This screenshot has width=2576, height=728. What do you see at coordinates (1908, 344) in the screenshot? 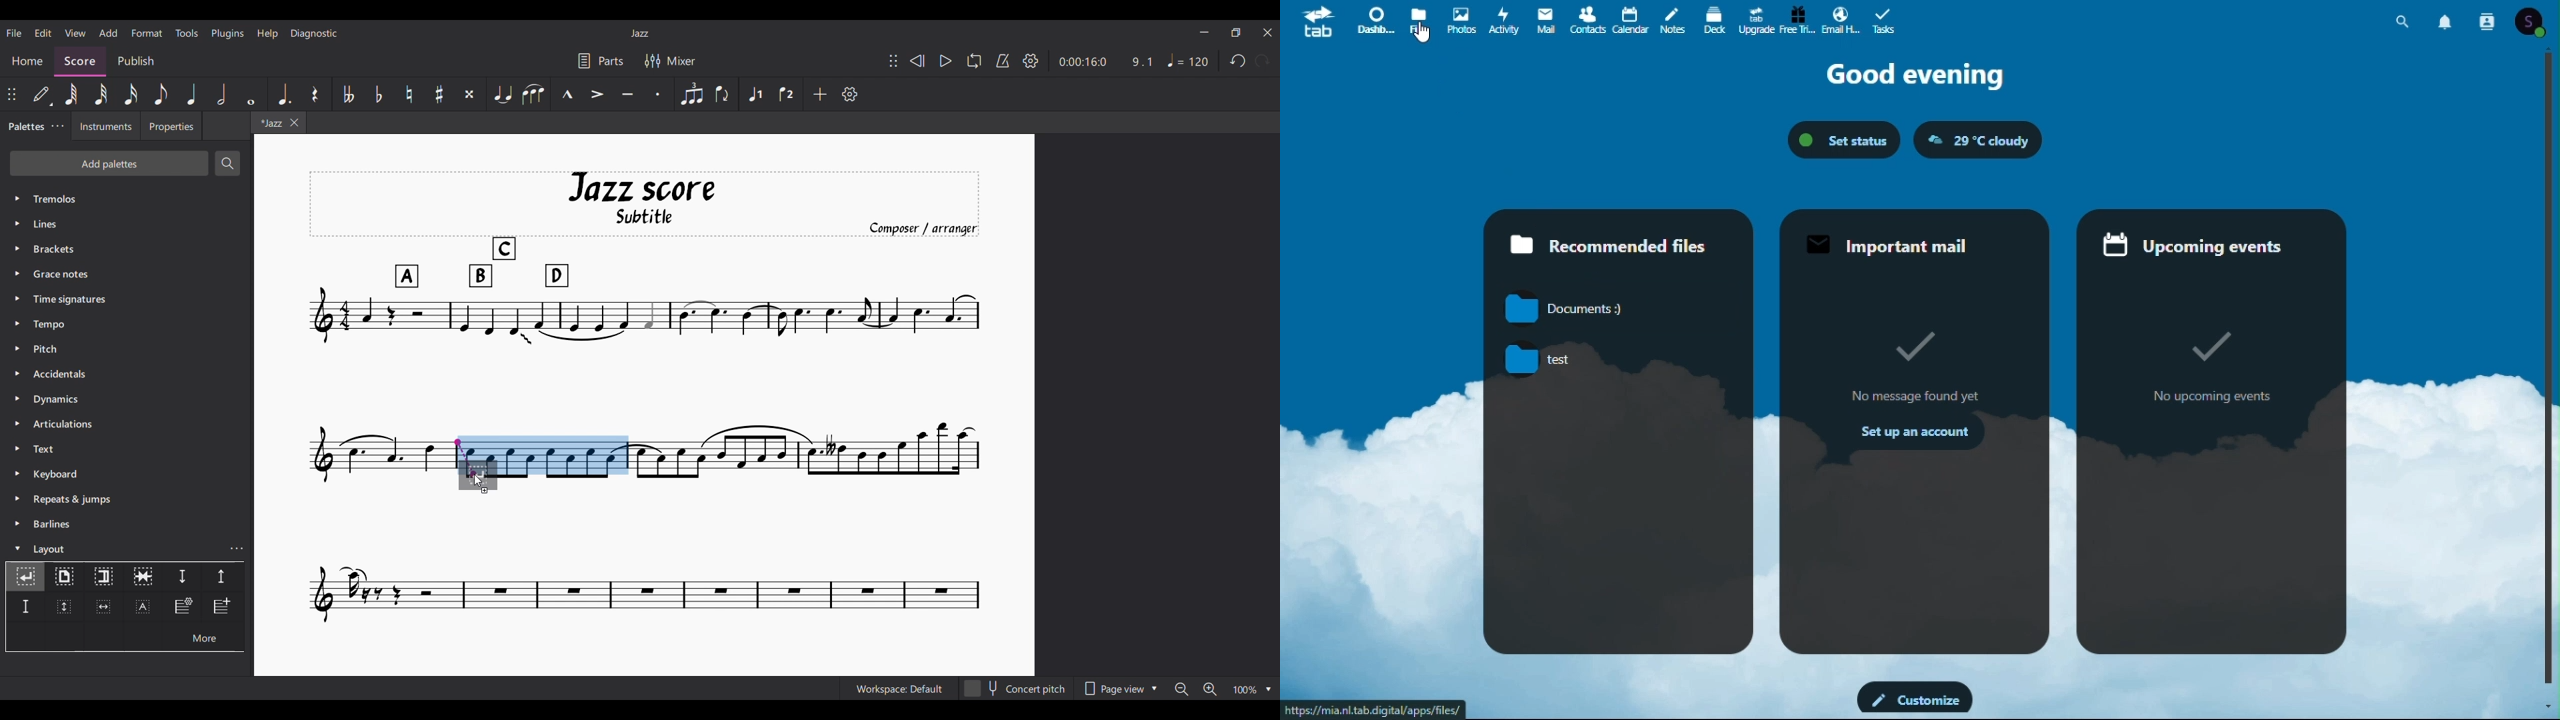
I see `Visuals` at bounding box center [1908, 344].